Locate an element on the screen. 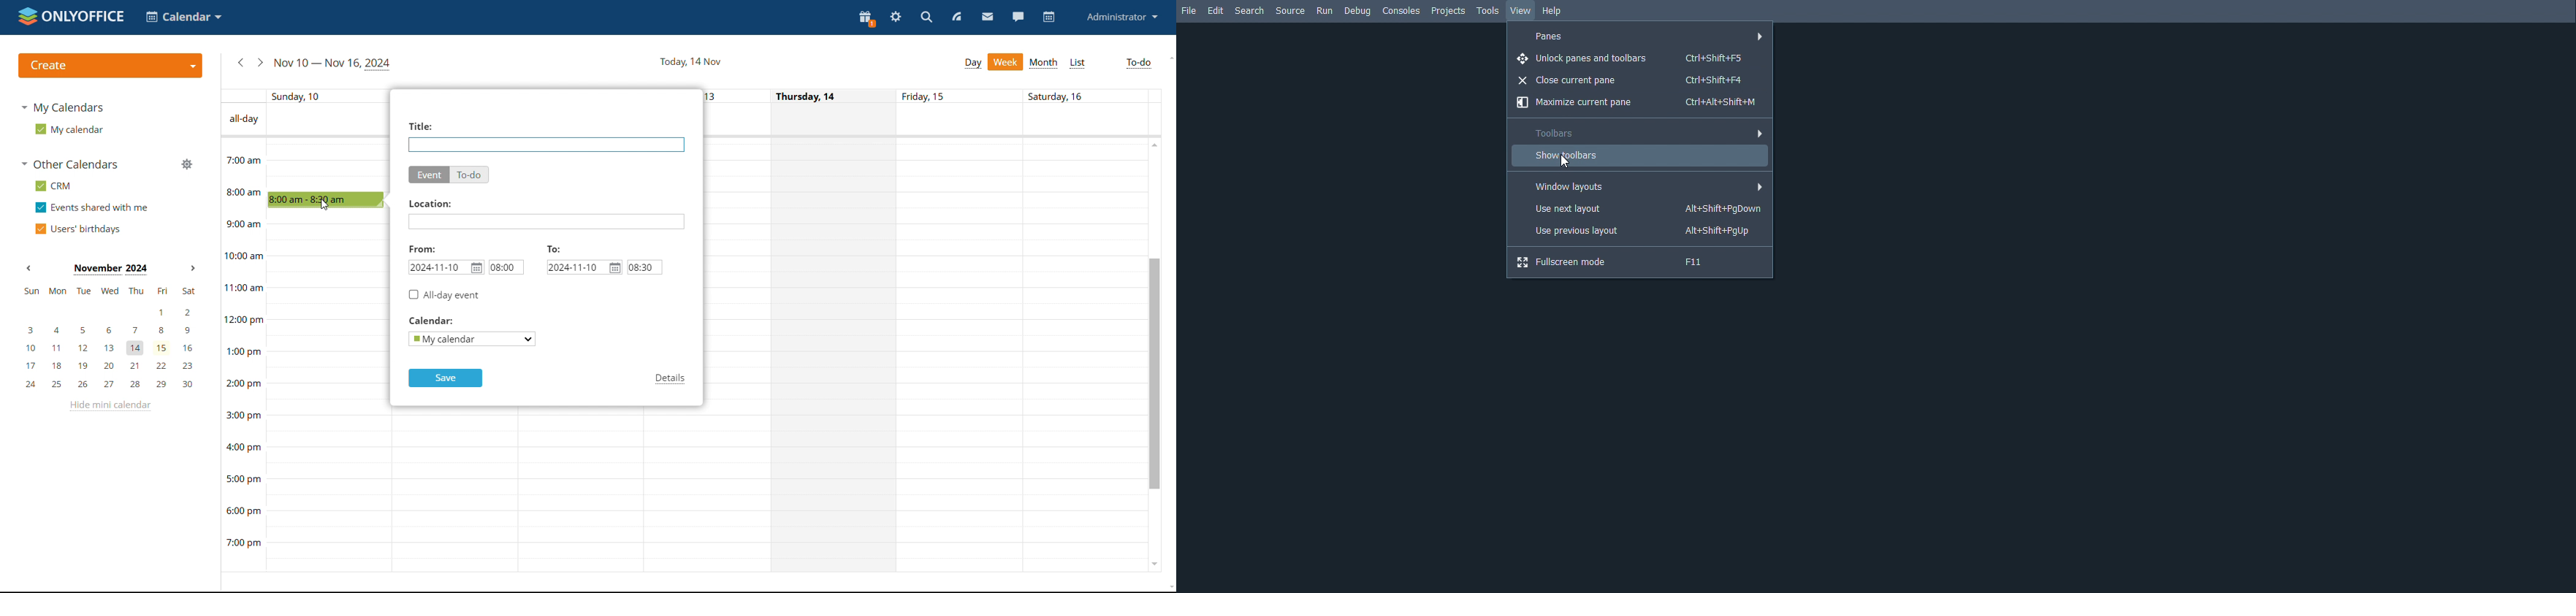 The width and height of the screenshot is (2576, 616). Maximize current pane is located at coordinates (1638, 102).